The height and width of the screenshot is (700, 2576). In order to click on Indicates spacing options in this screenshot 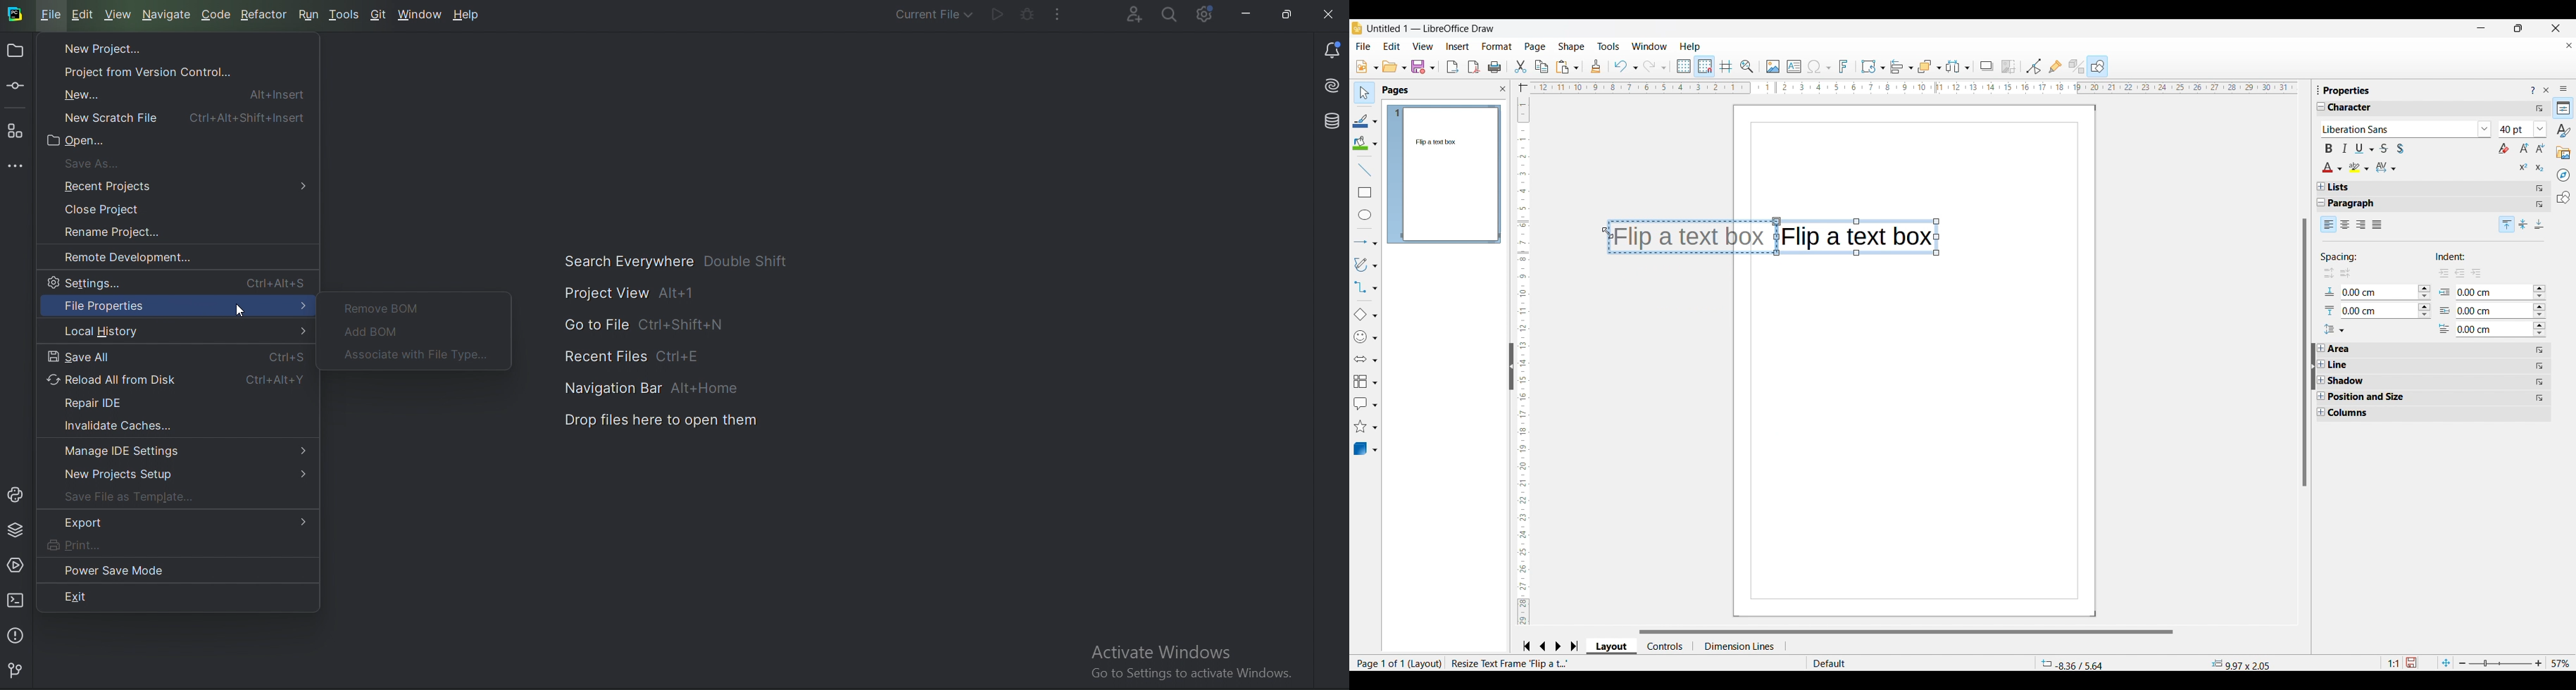, I will do `click(2340, 257)`.